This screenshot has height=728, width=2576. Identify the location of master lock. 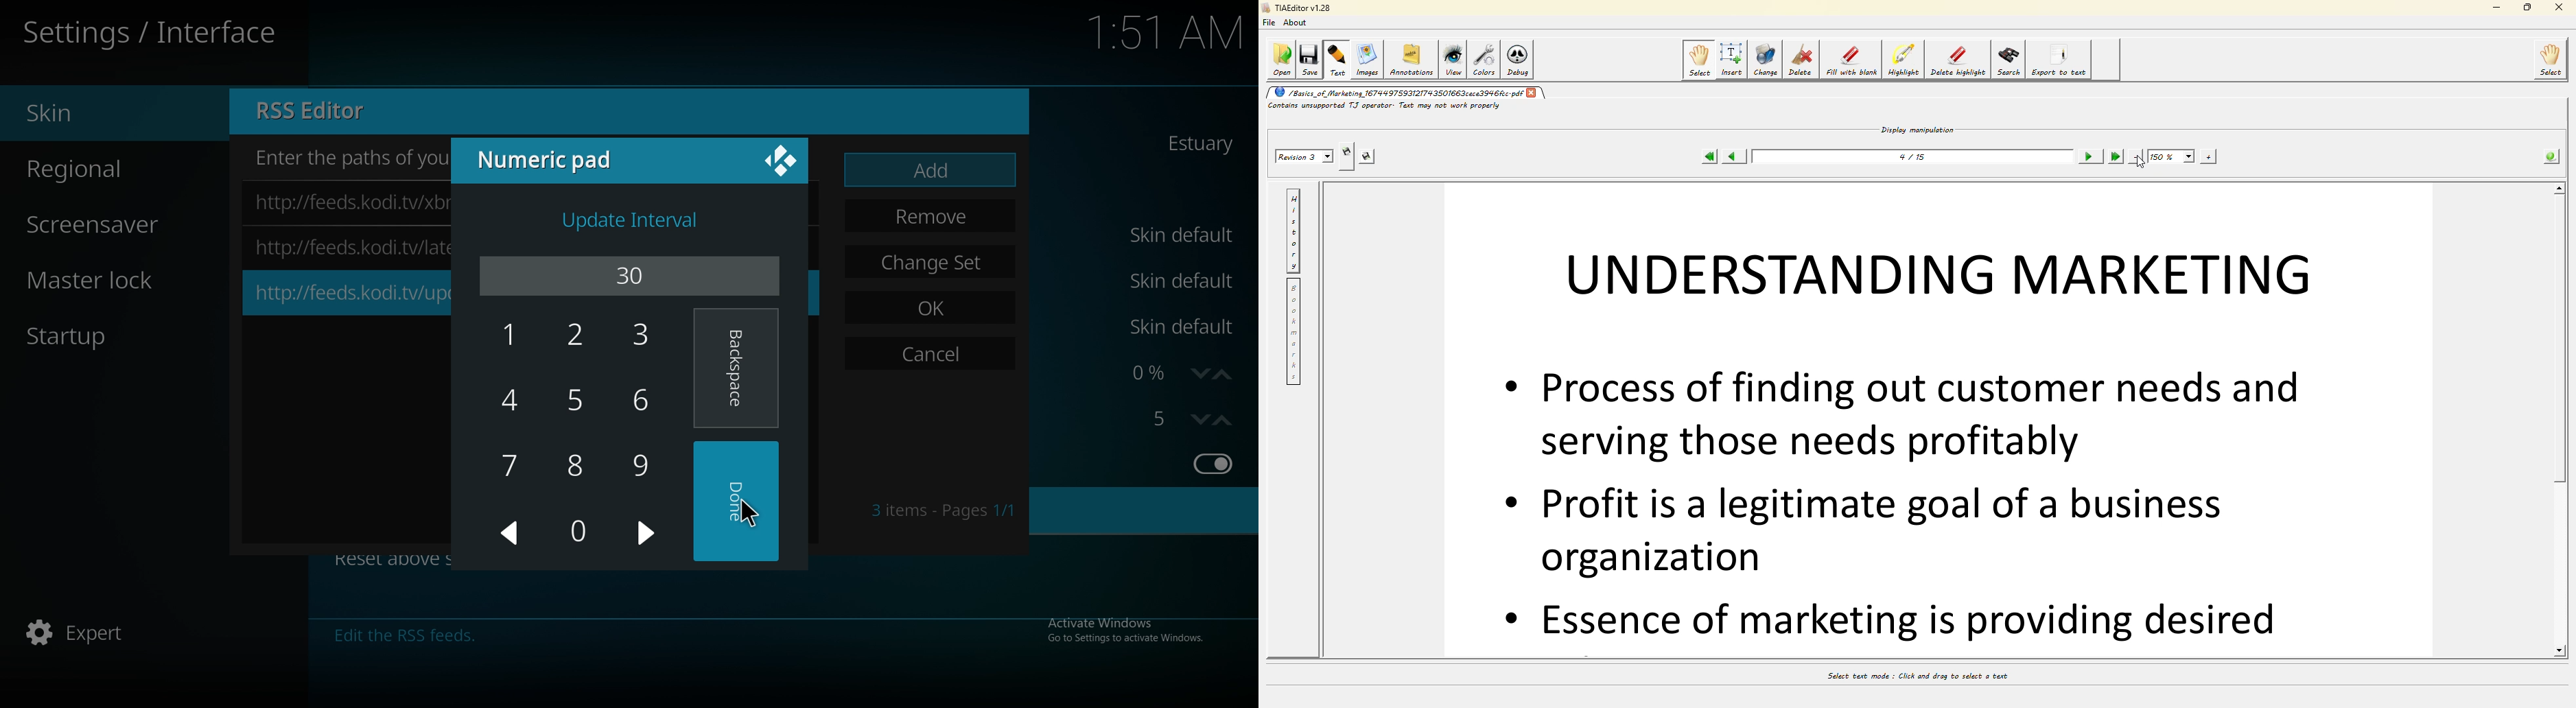
(111, 279).